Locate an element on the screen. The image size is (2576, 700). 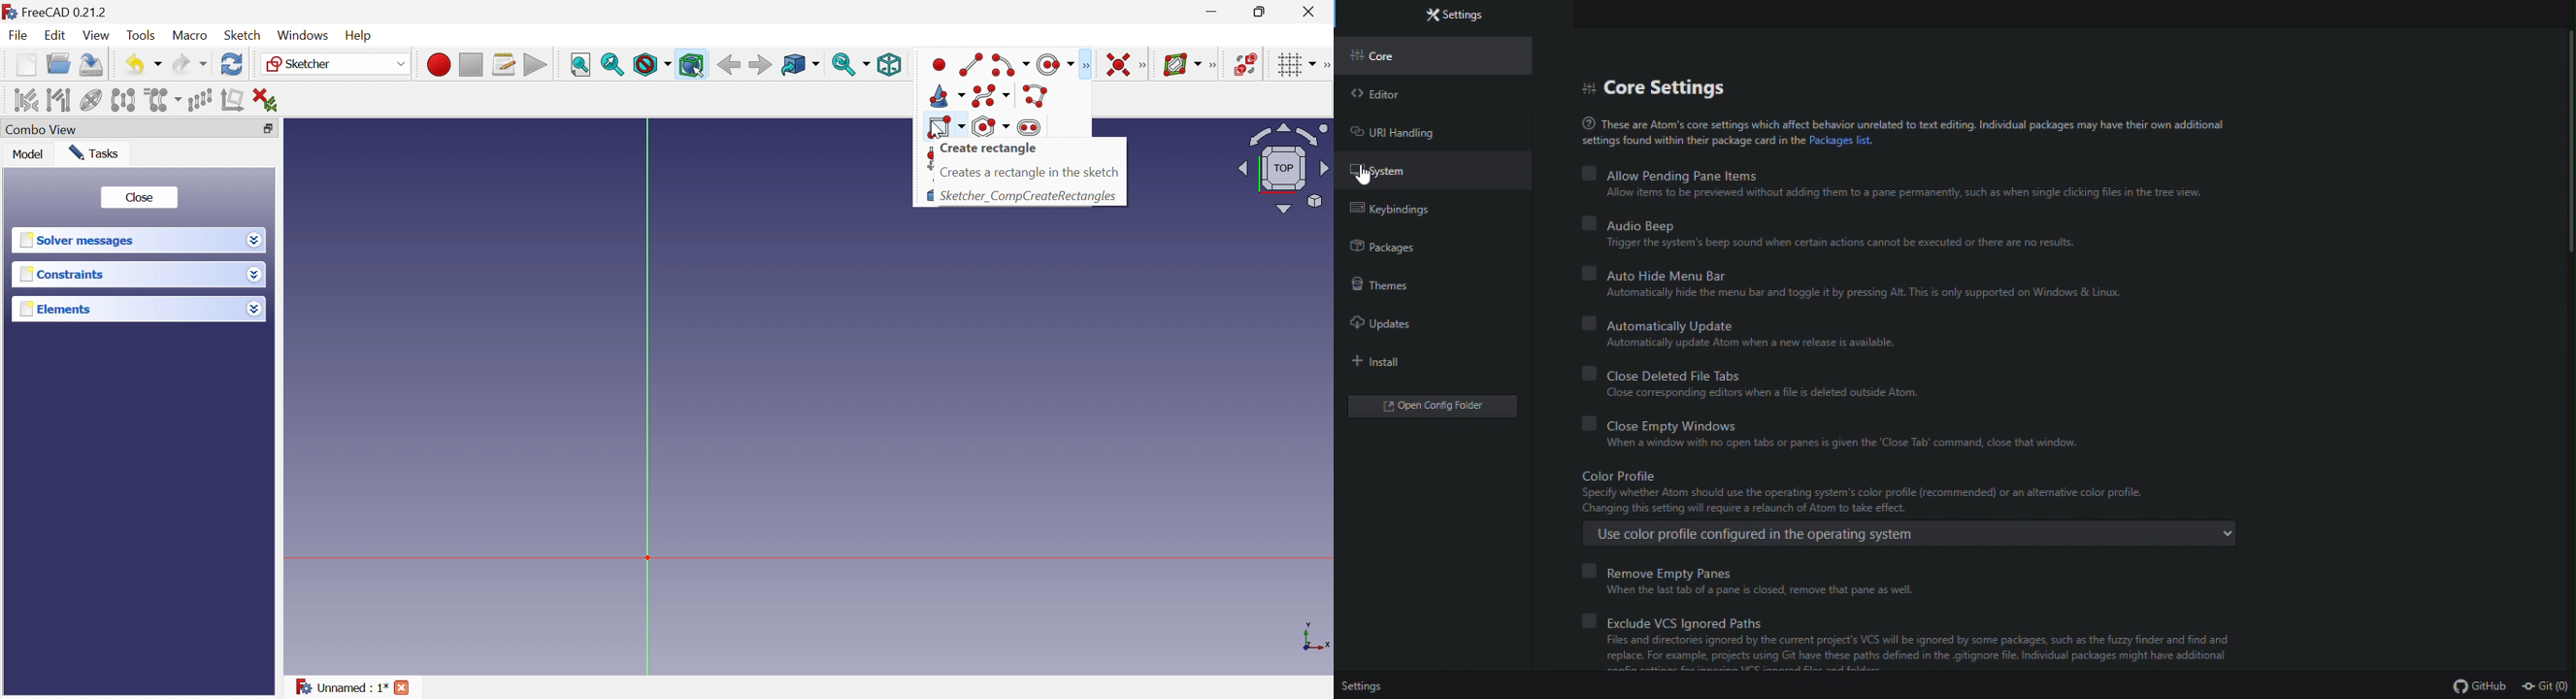
Save is located at coordinates (142, 65).